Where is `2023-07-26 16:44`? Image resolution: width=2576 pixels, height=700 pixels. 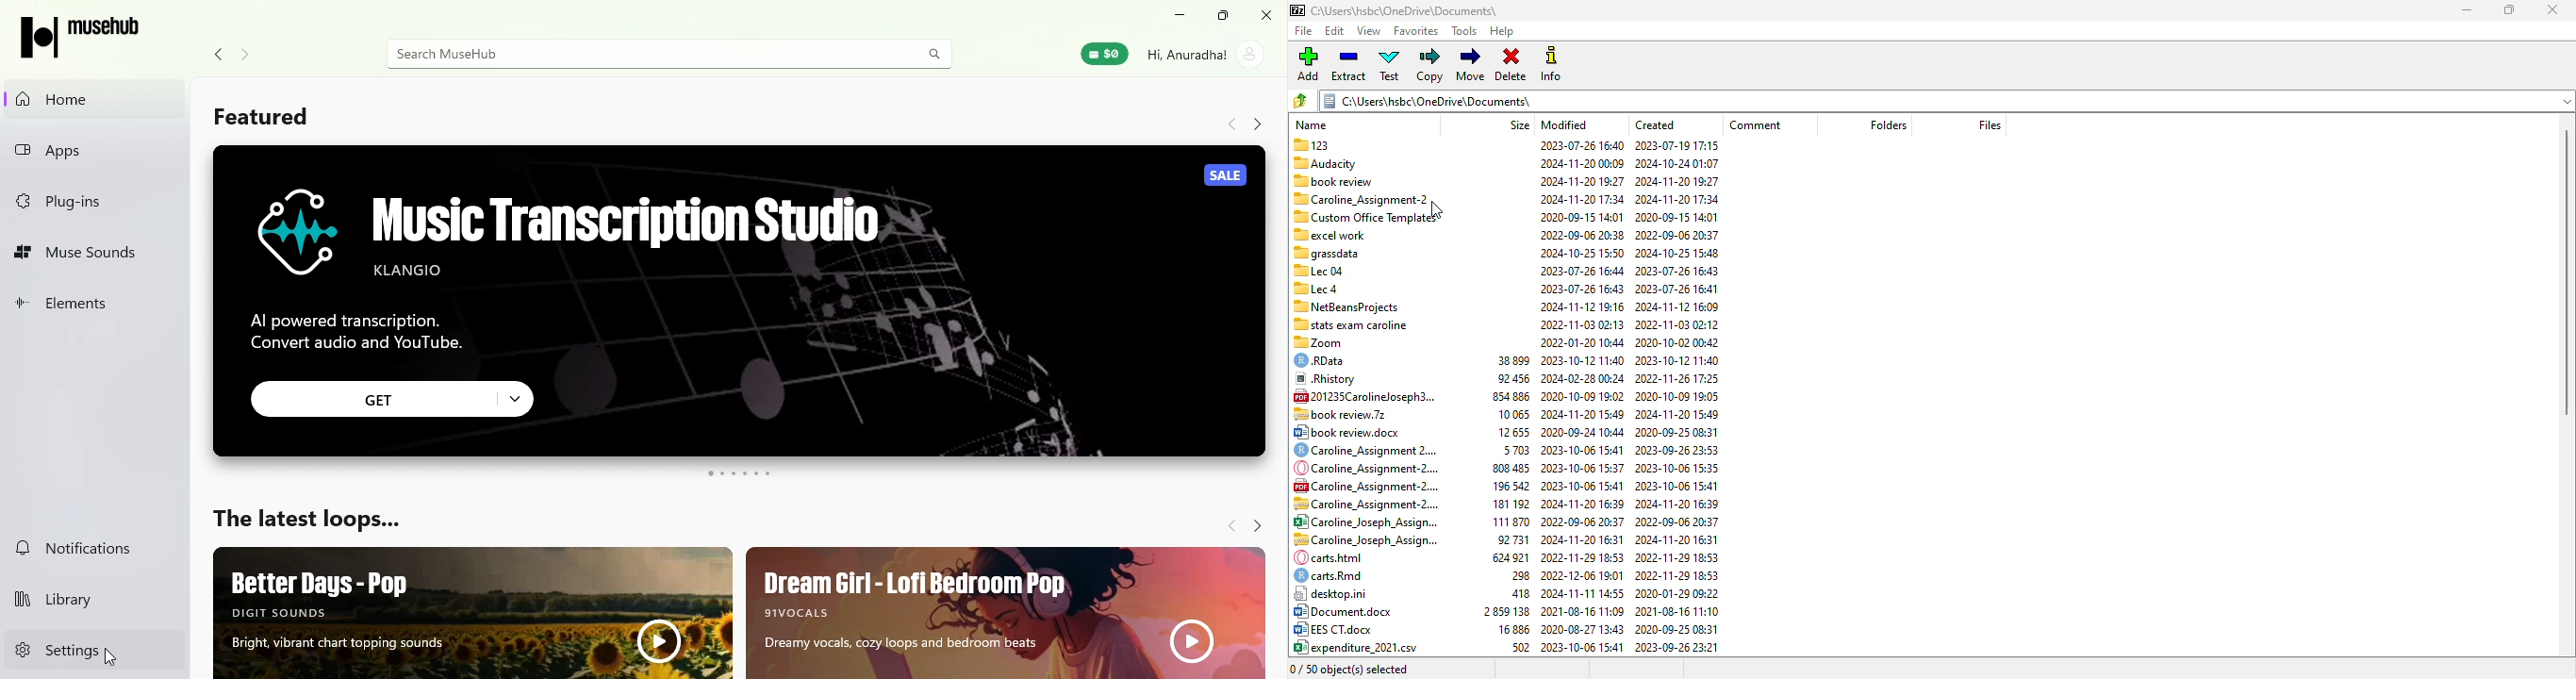
2023-07-26 16:44 is located at coordinates (1579, 270).